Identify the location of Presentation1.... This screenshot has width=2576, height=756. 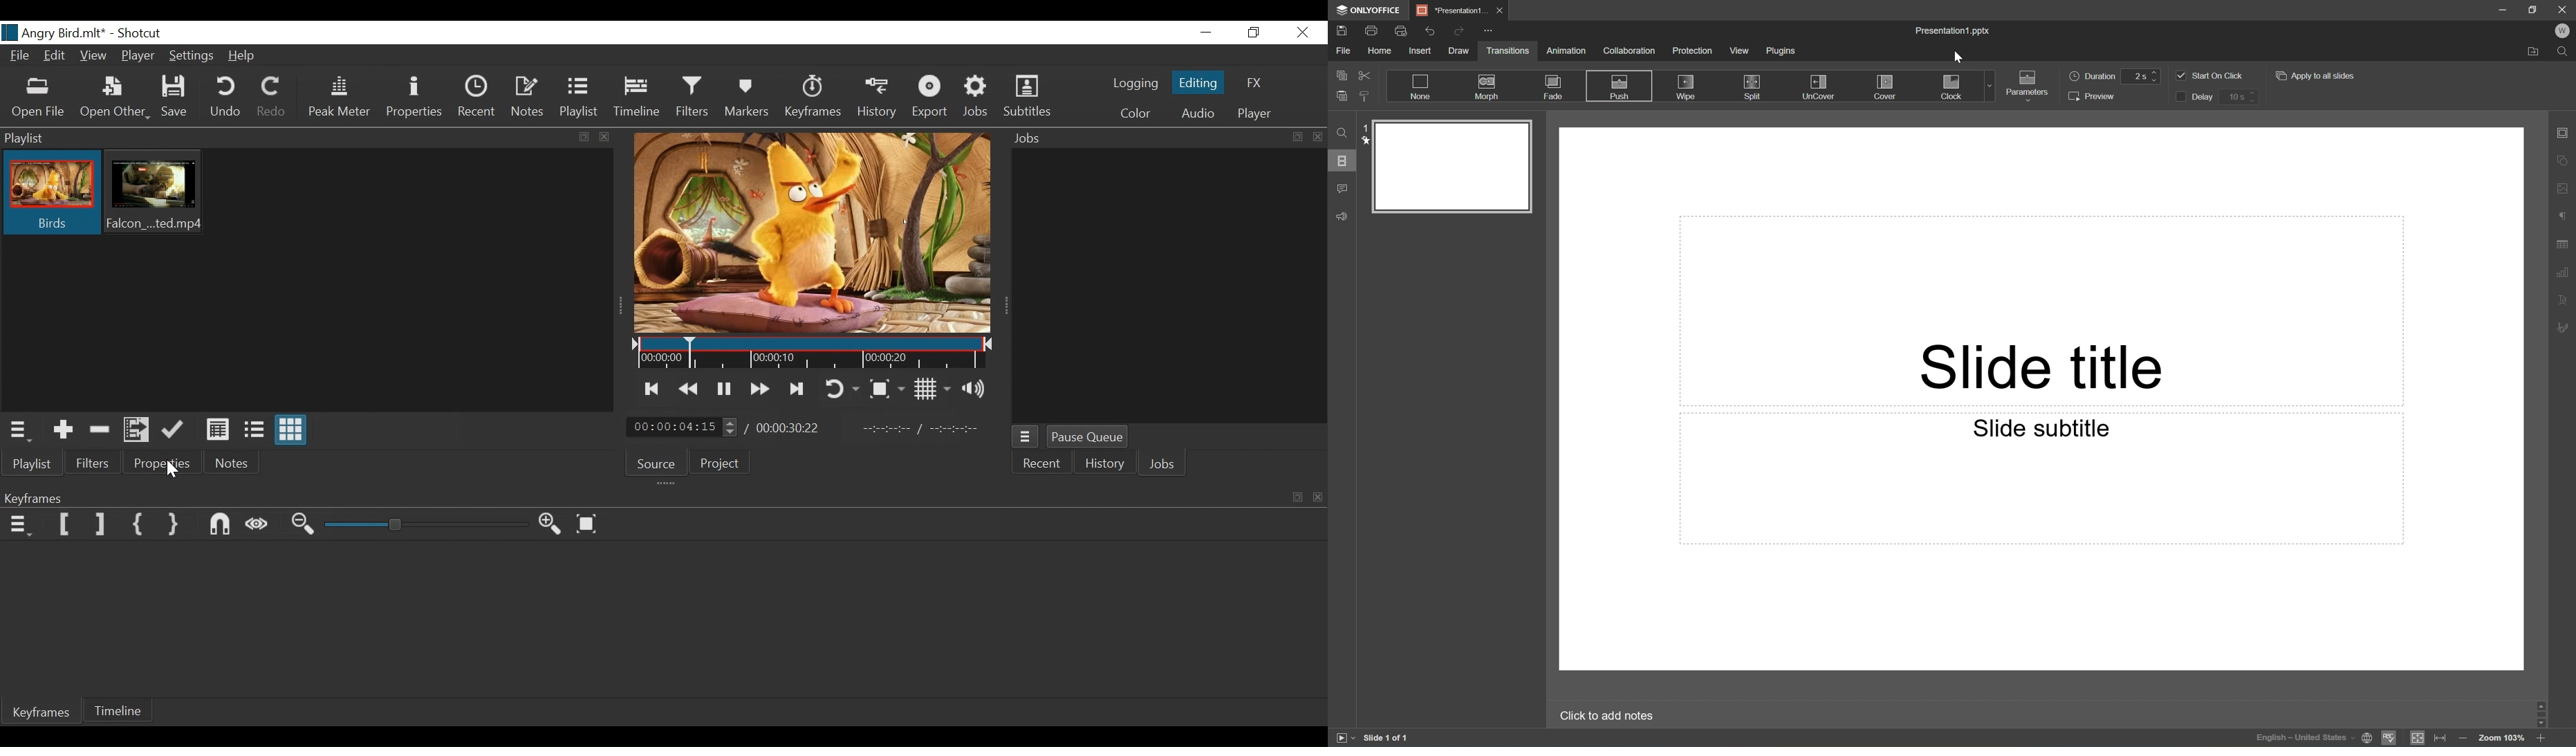
(1452, 10).